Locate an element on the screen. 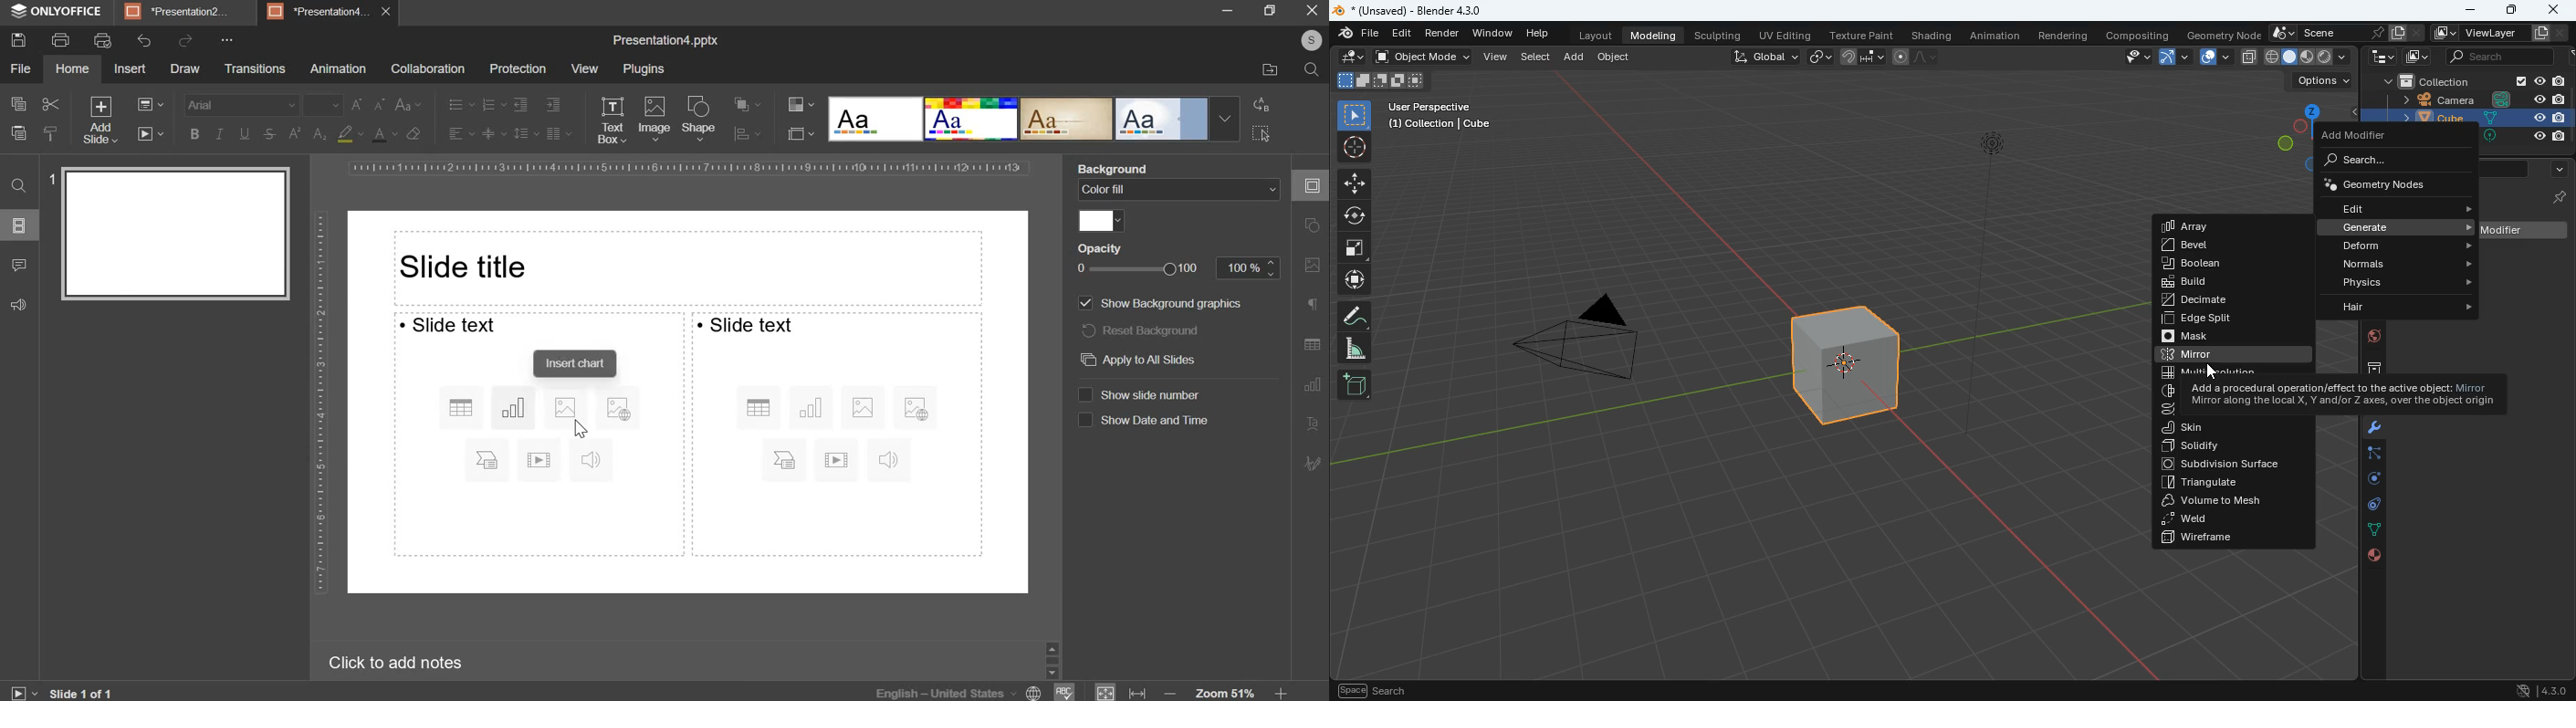 Image resolution: width=2576 pixels, height=728 pixels. fullscreen is located at coordinates (1350, 250).